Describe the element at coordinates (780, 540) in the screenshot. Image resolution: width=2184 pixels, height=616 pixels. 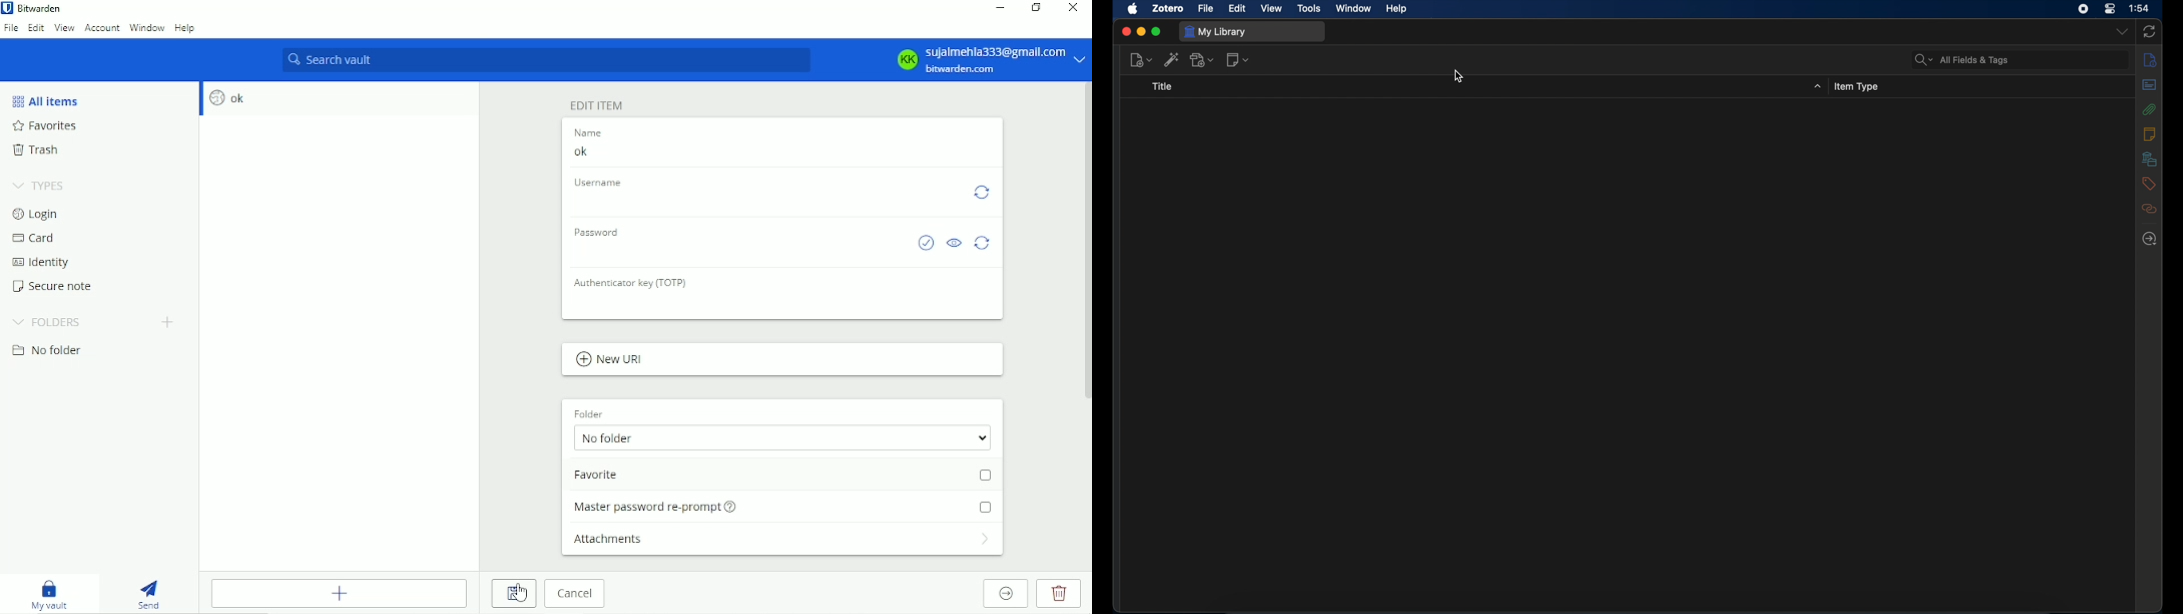
I see `Attachments` at that location.